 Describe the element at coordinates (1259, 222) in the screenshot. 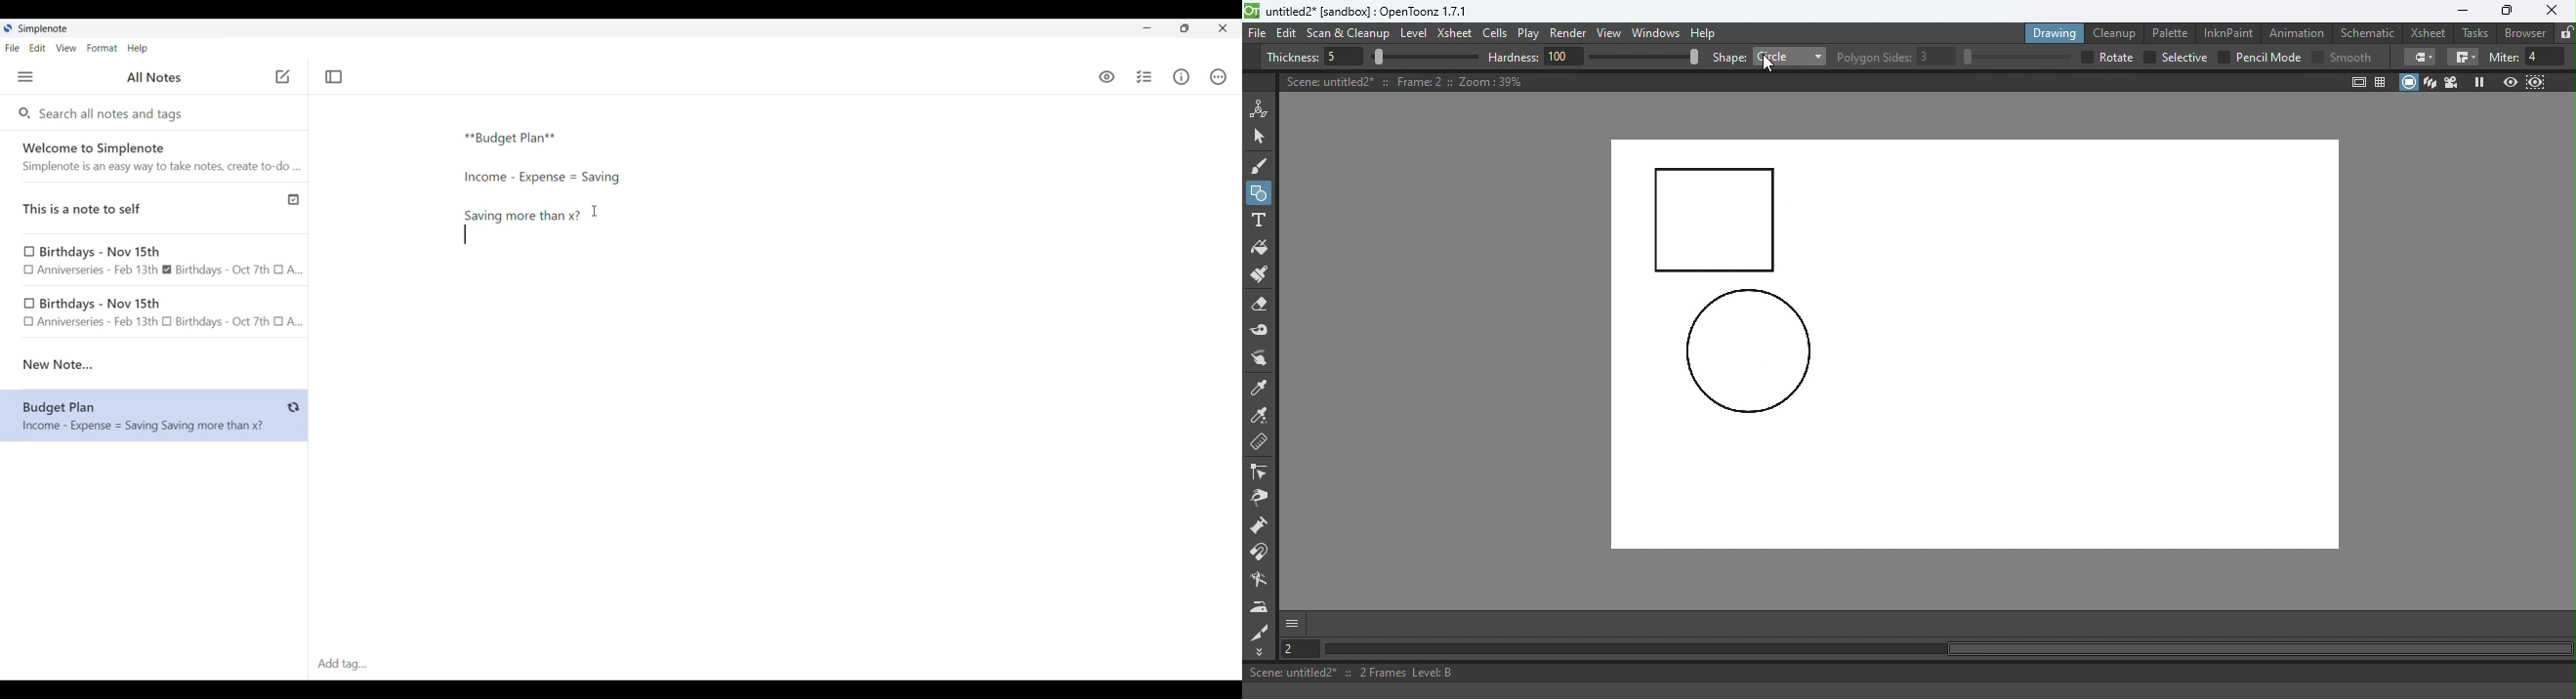

I see `Type tool` at that location.